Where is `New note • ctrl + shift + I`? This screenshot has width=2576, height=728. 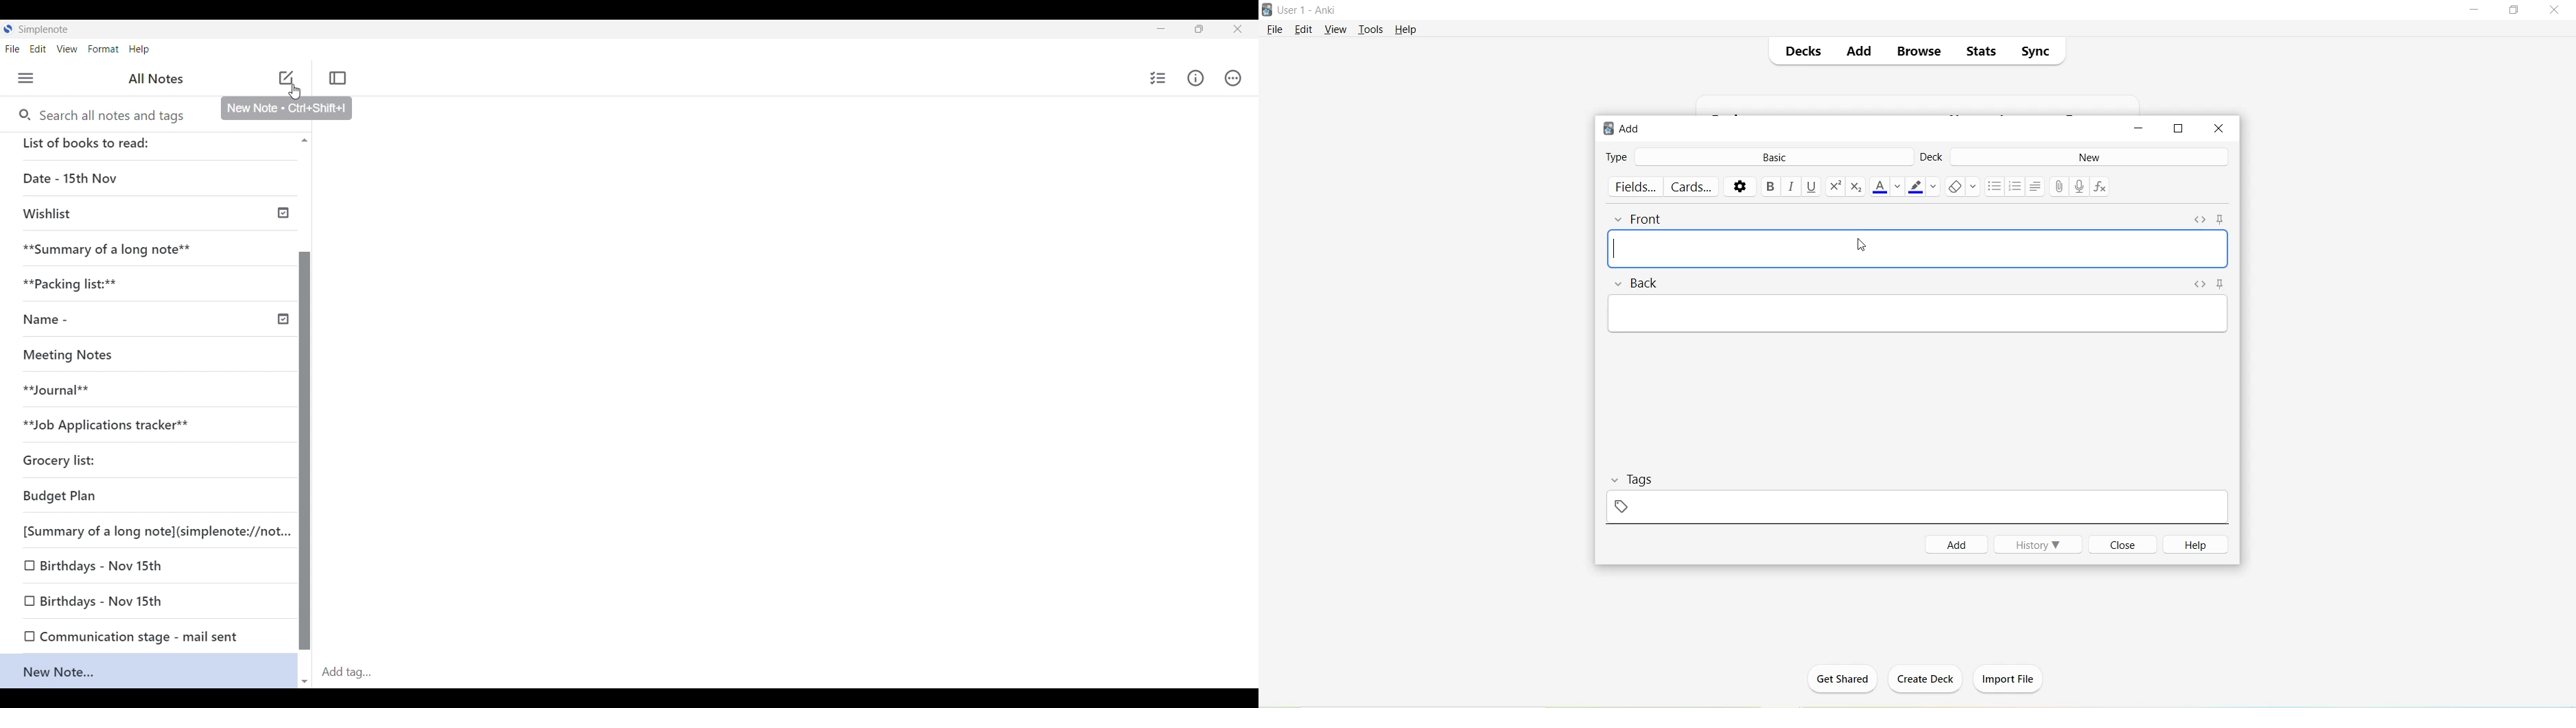 New note • ctrl + shift + I is located at coordinates (287, 109).